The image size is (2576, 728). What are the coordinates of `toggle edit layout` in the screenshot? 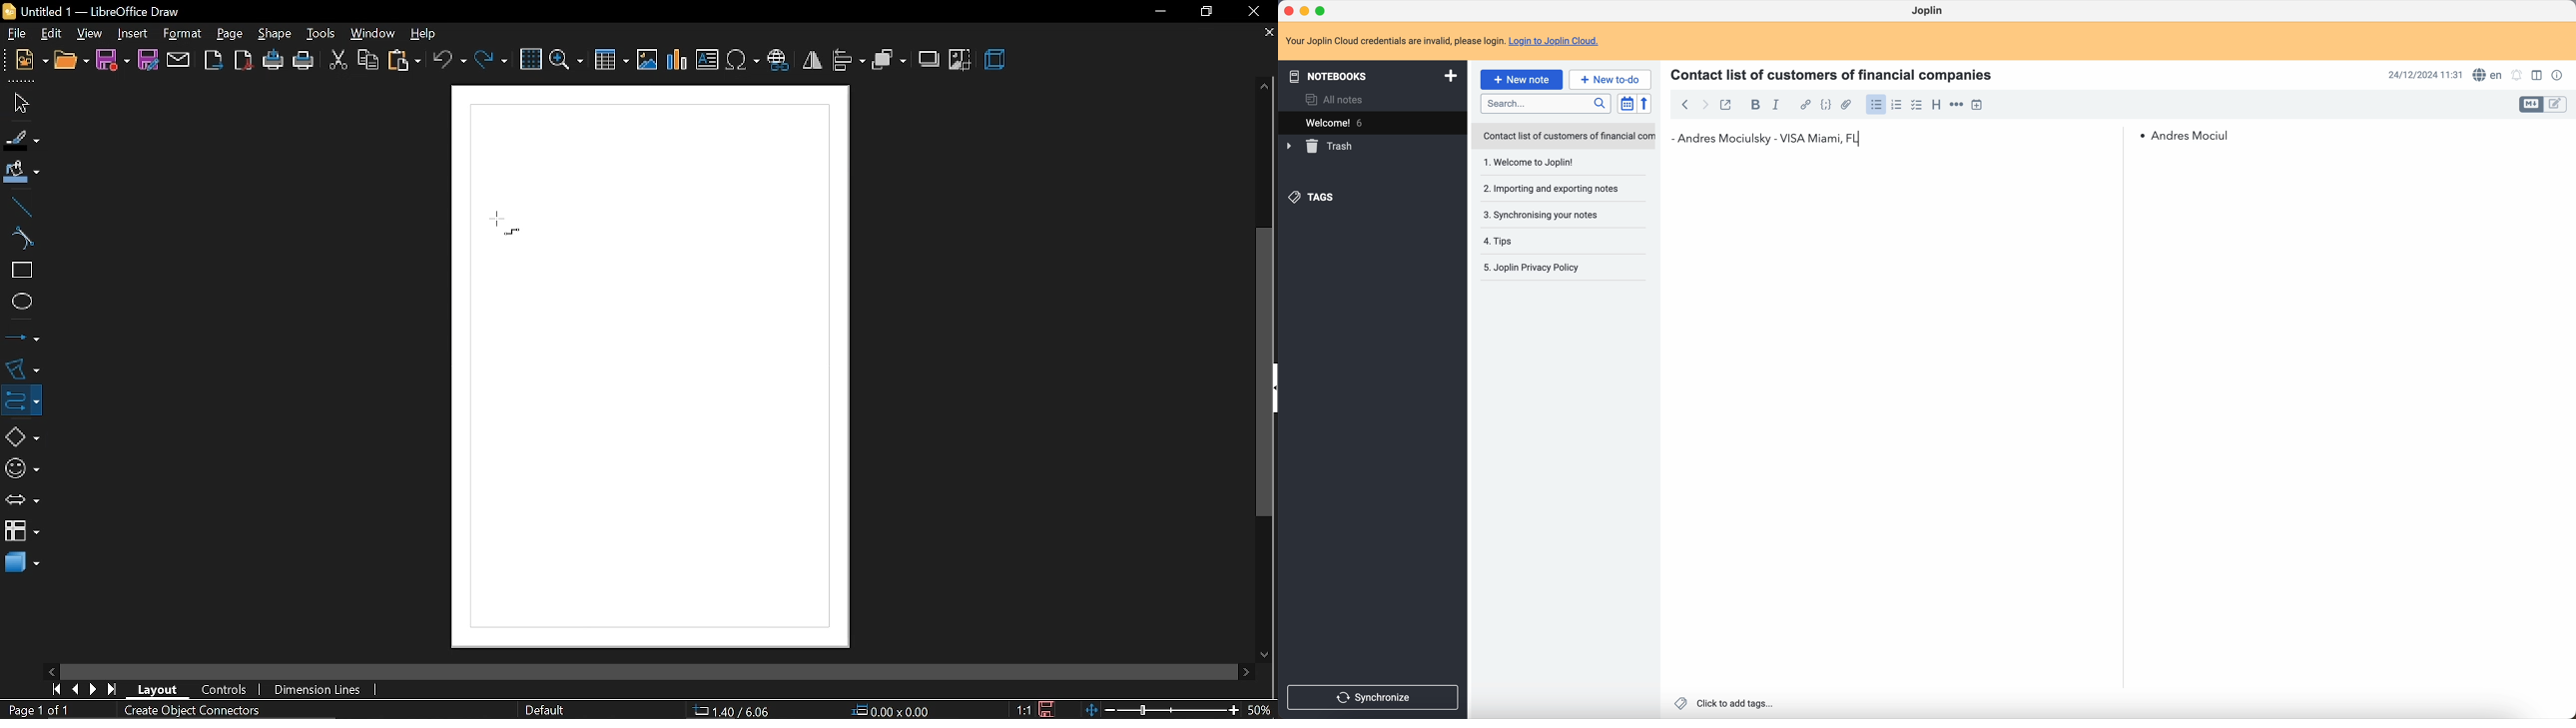 It's located at (2557, 105).